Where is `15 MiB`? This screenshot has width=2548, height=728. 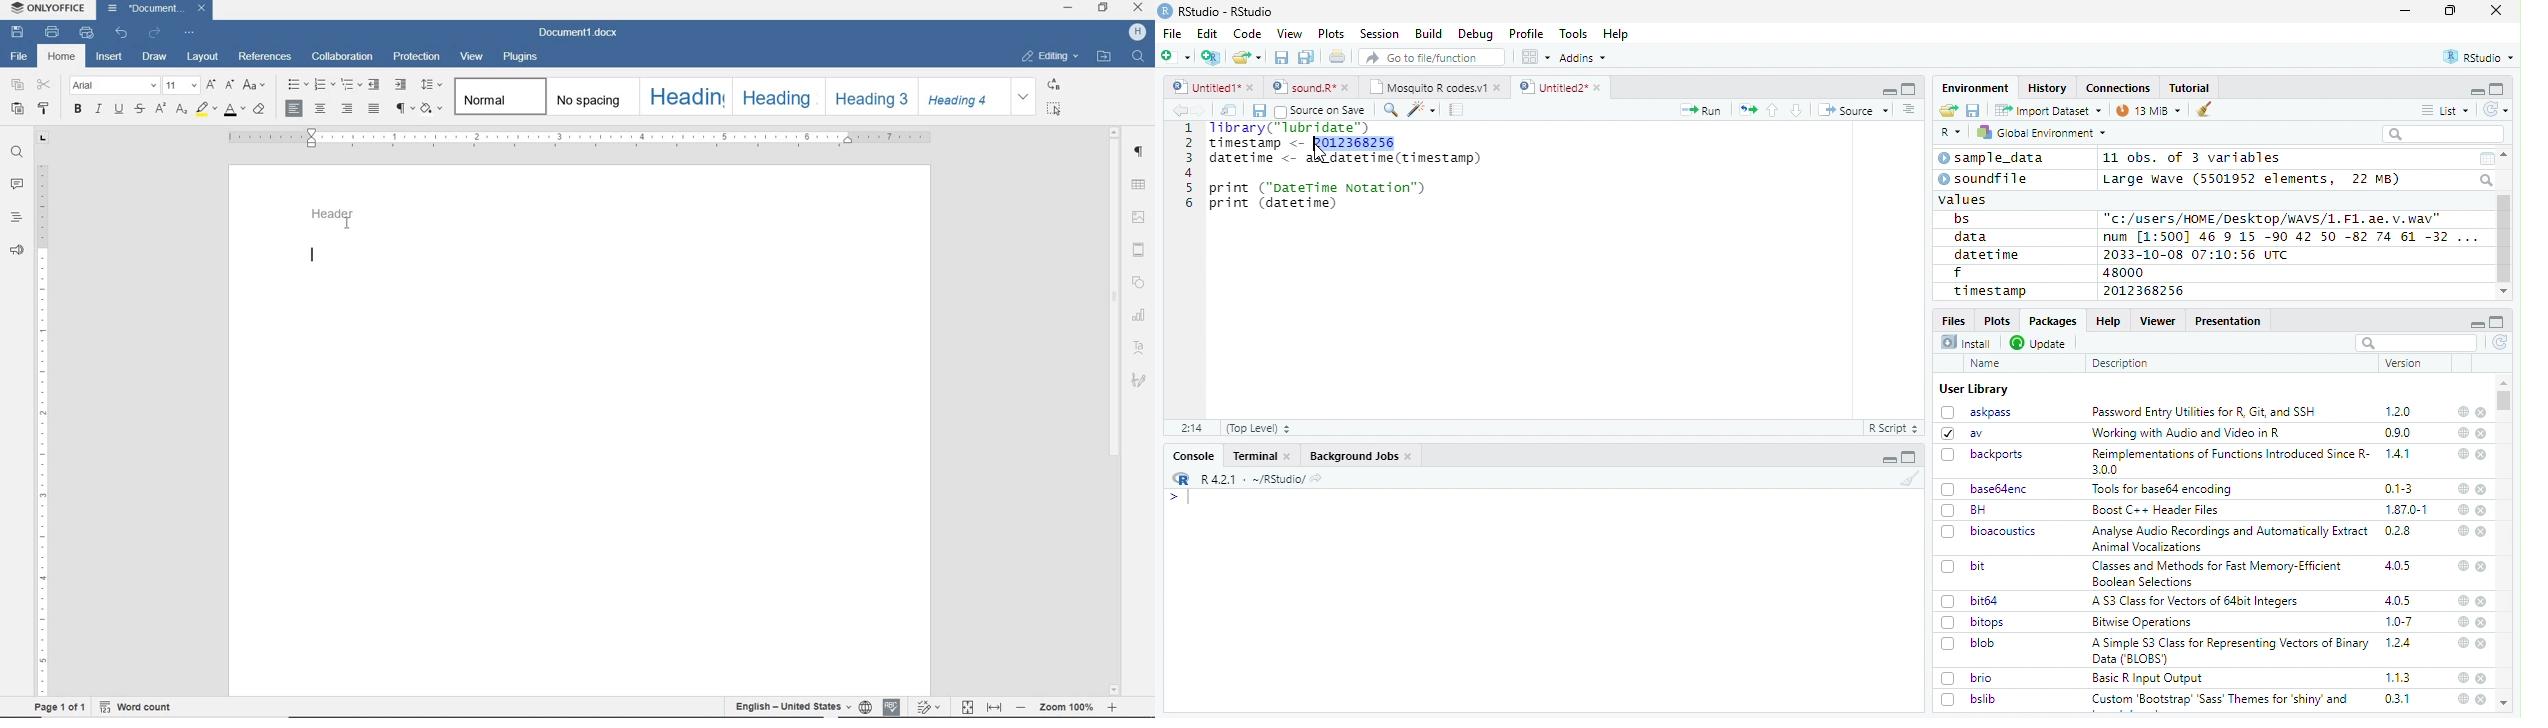 15 MiB is located at coordinates (2149, 110).